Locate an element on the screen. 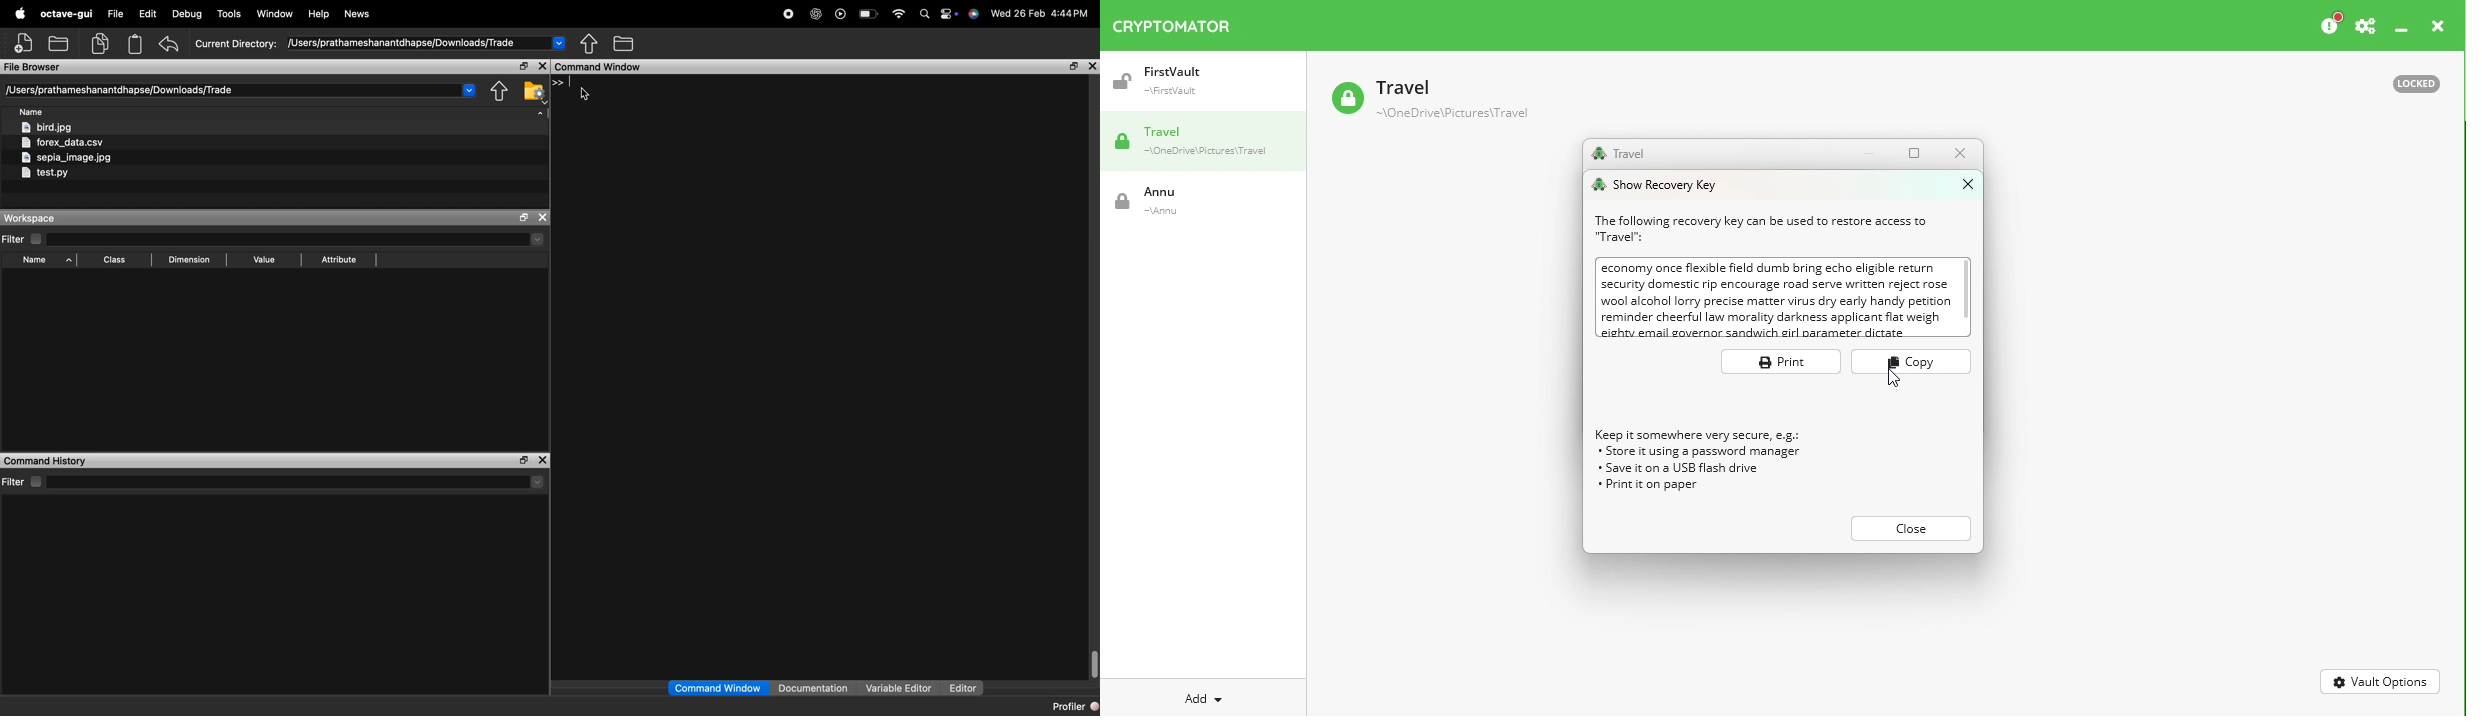 Image resolution: width=2492 pixels, height=728 pixels. Command Window is located at coordinates (719, 688).